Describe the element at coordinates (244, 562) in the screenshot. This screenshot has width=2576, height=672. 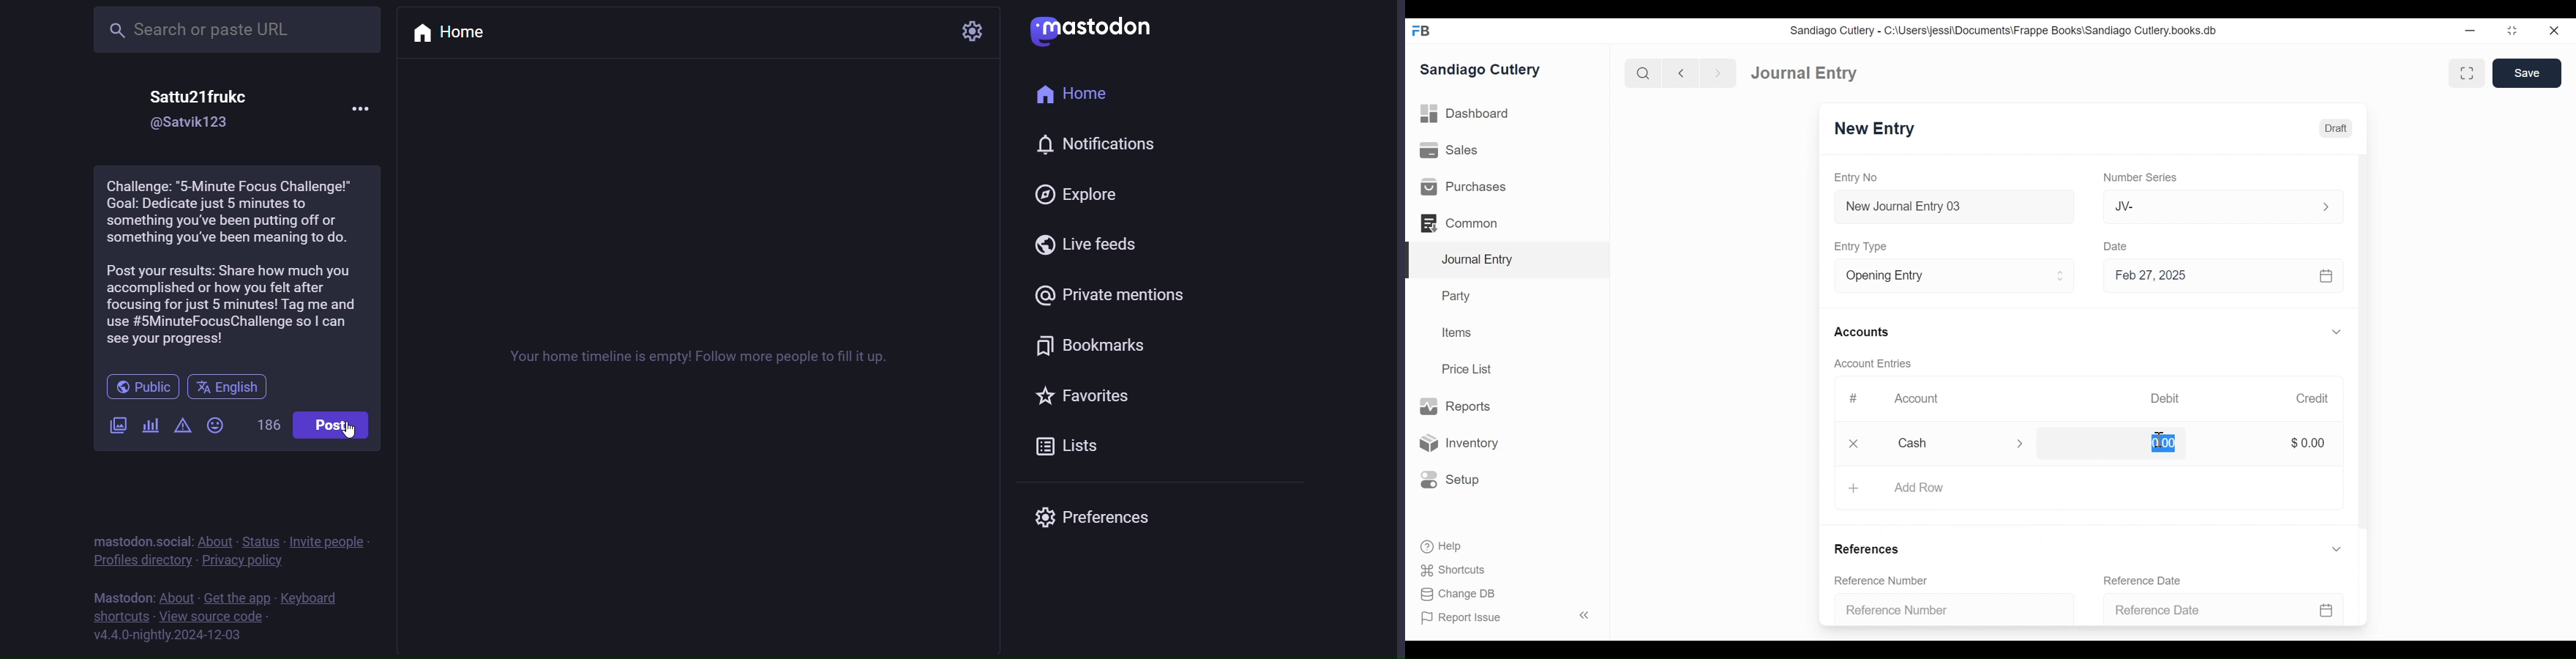
I see `privacy policy` at that location.